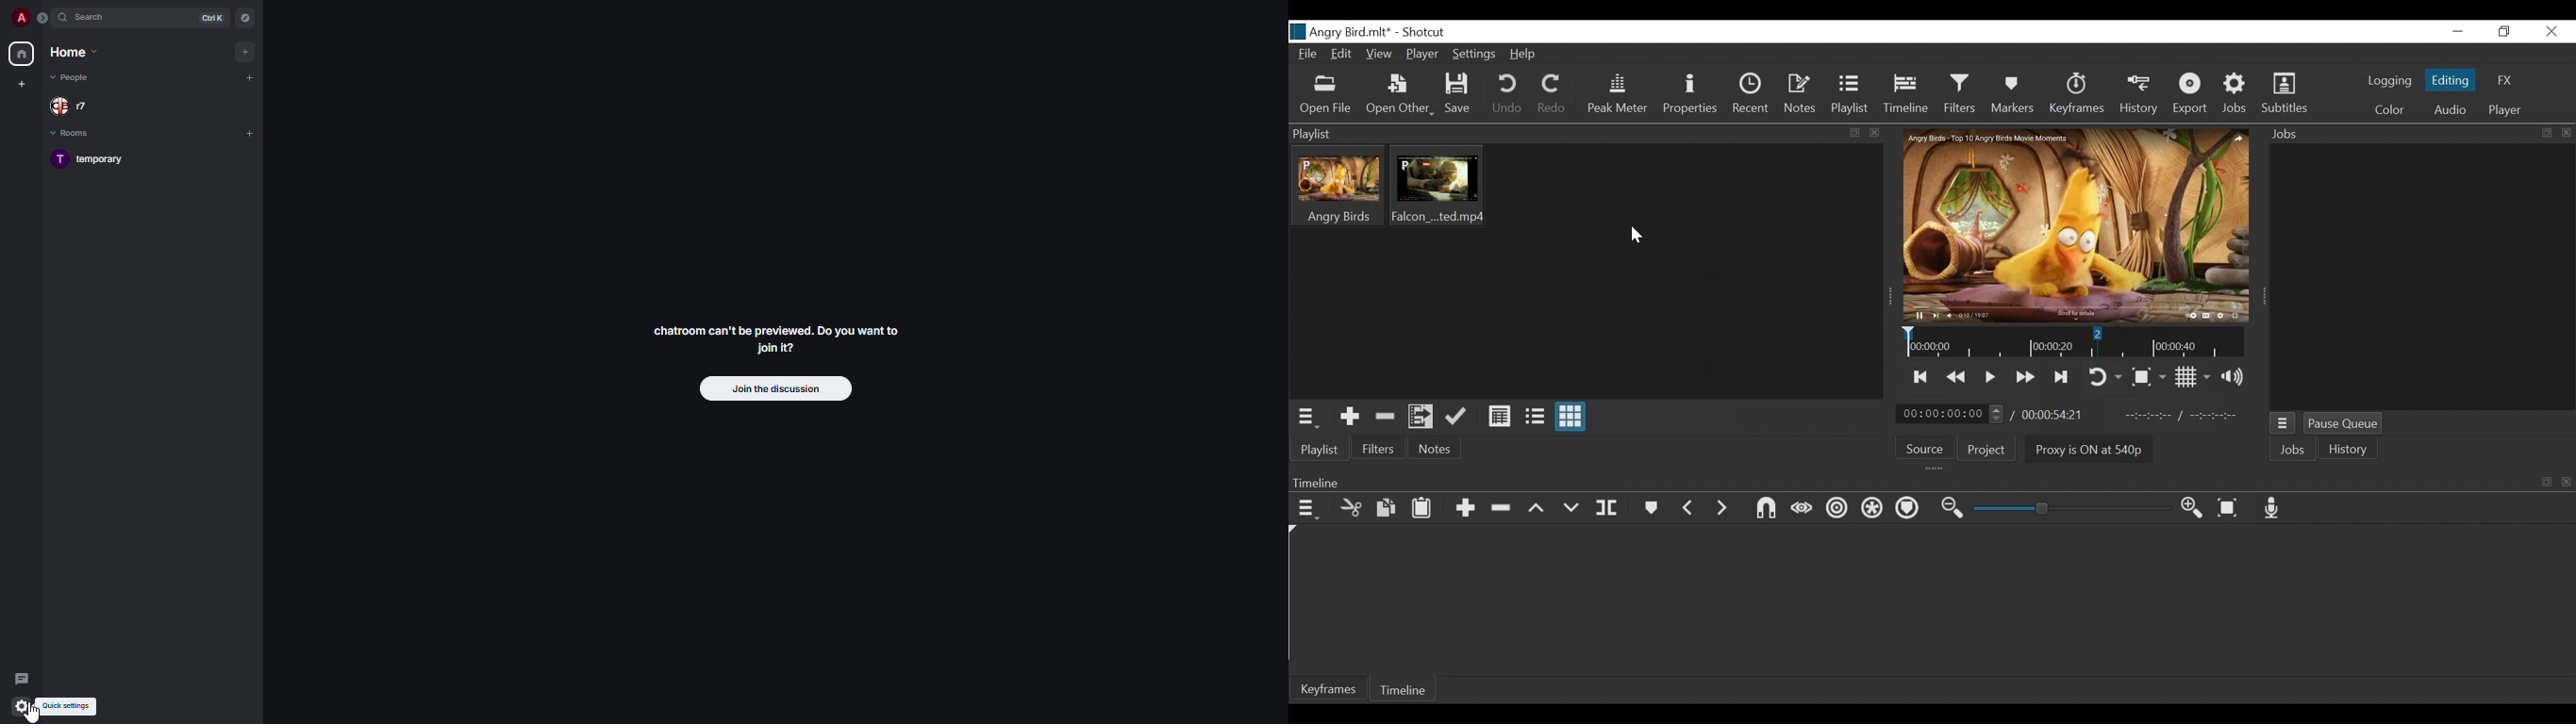 The width and height of the screenshot is (2576, 728). What do you see at coordinates (1508, 96) in the screenshot?
I see `Undo` at bounding box center [1508, 96].